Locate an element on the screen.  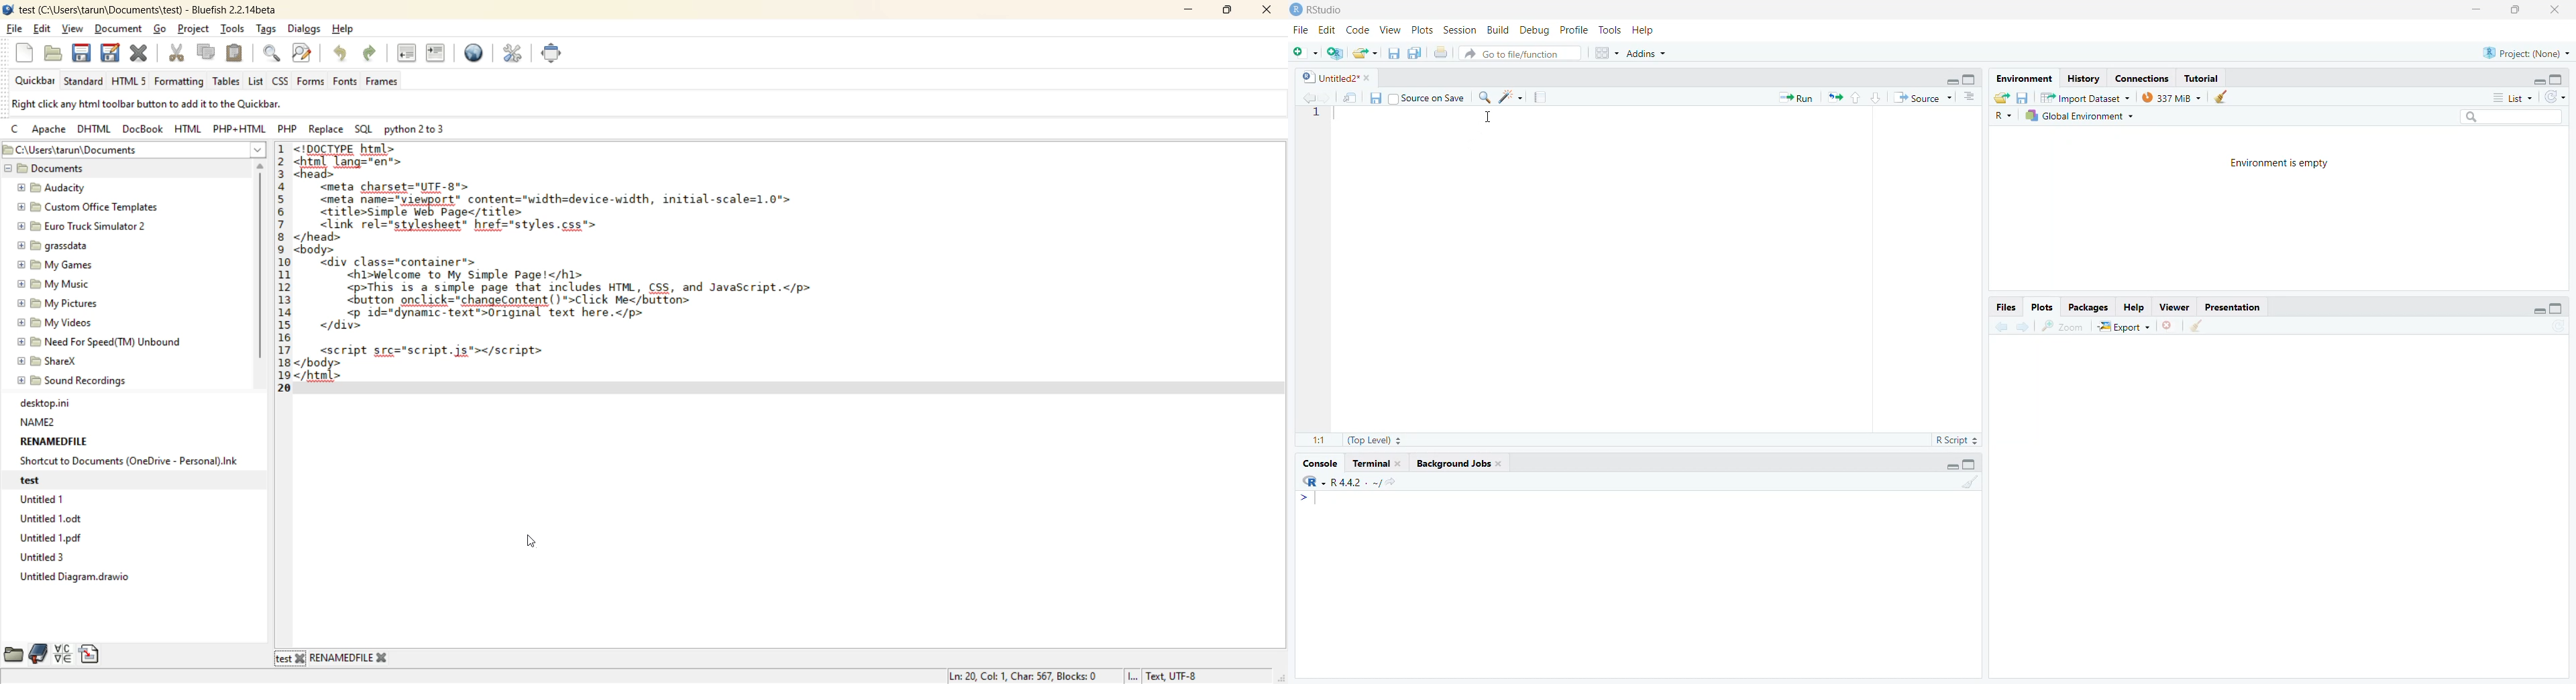
test is located at coordinates (282, 659).